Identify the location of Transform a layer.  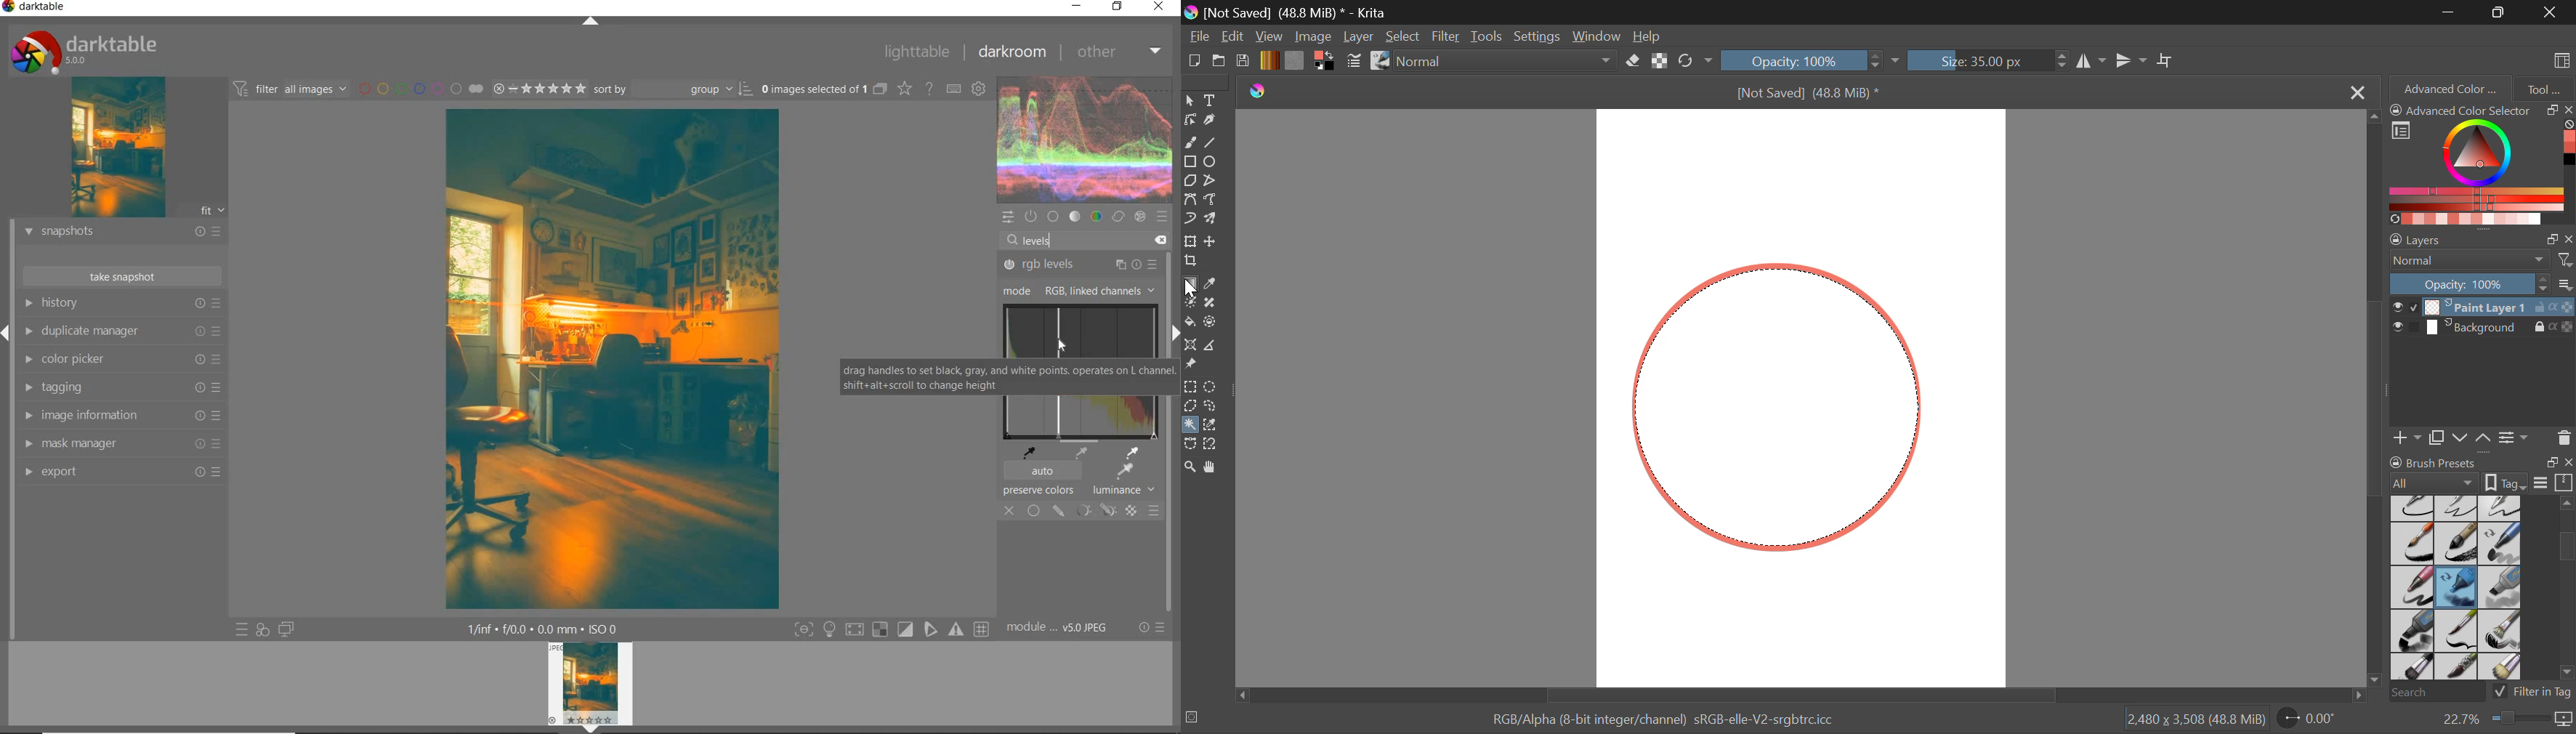
(1190, 241).